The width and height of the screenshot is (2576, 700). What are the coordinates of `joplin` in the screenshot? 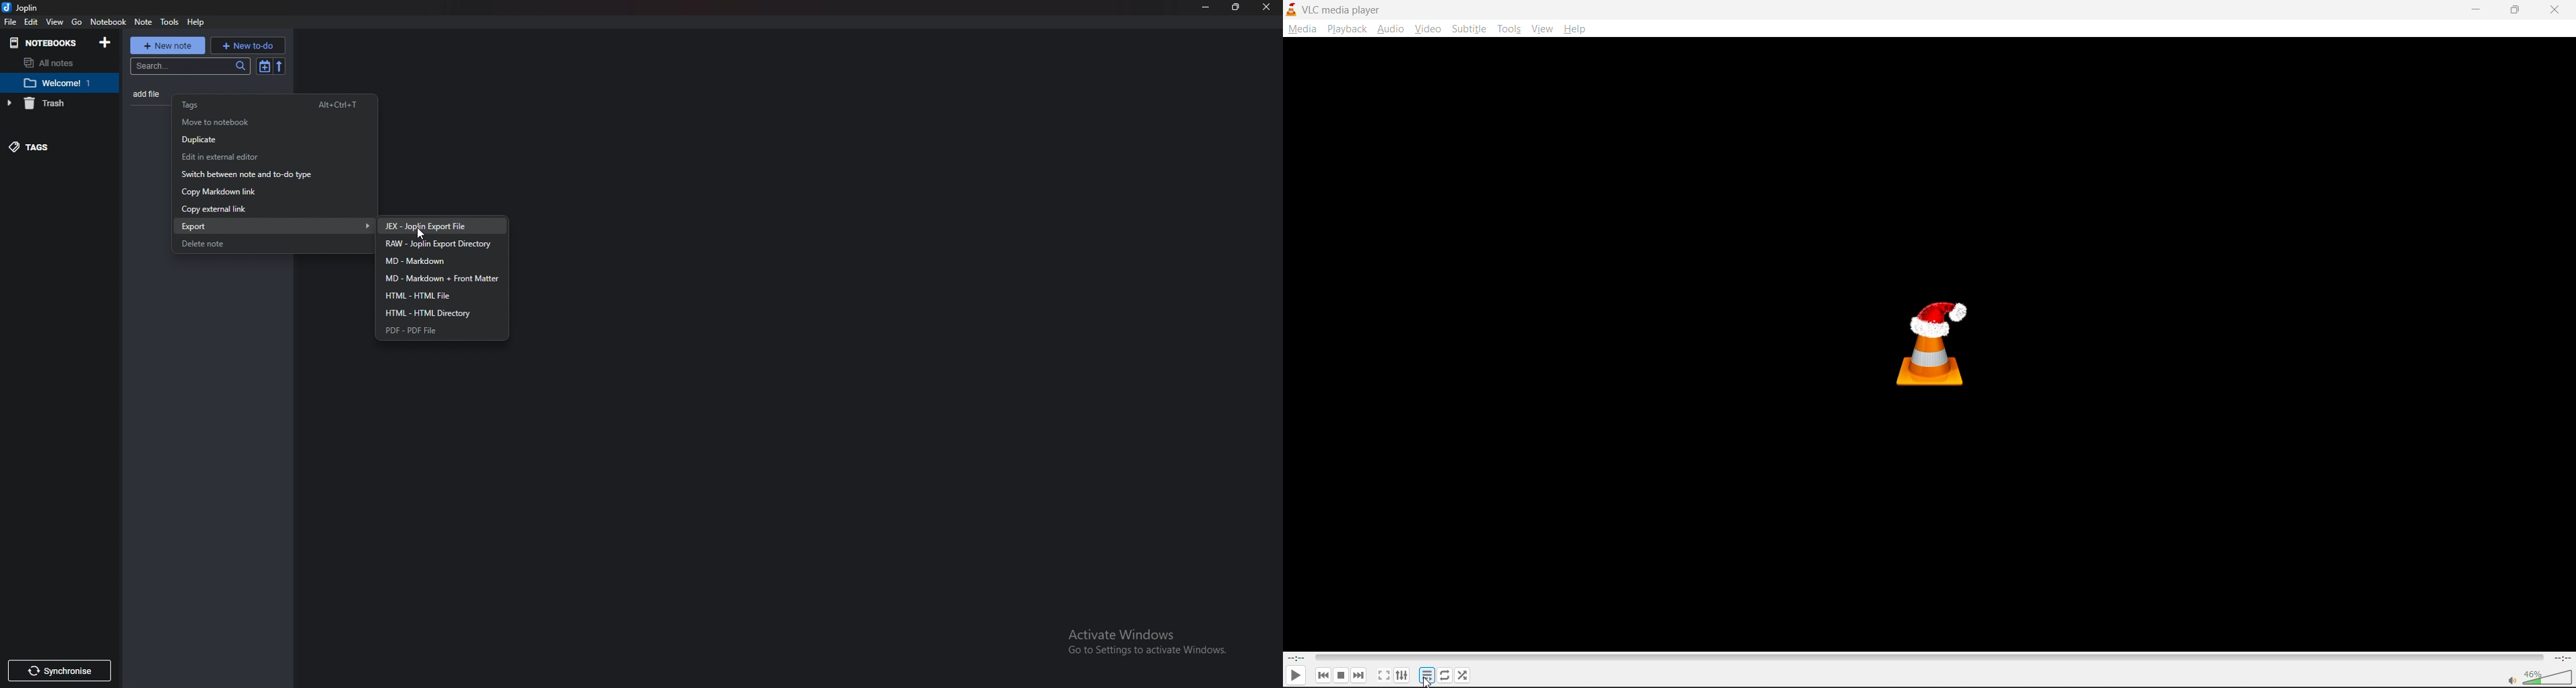 It's located at (25, 9).